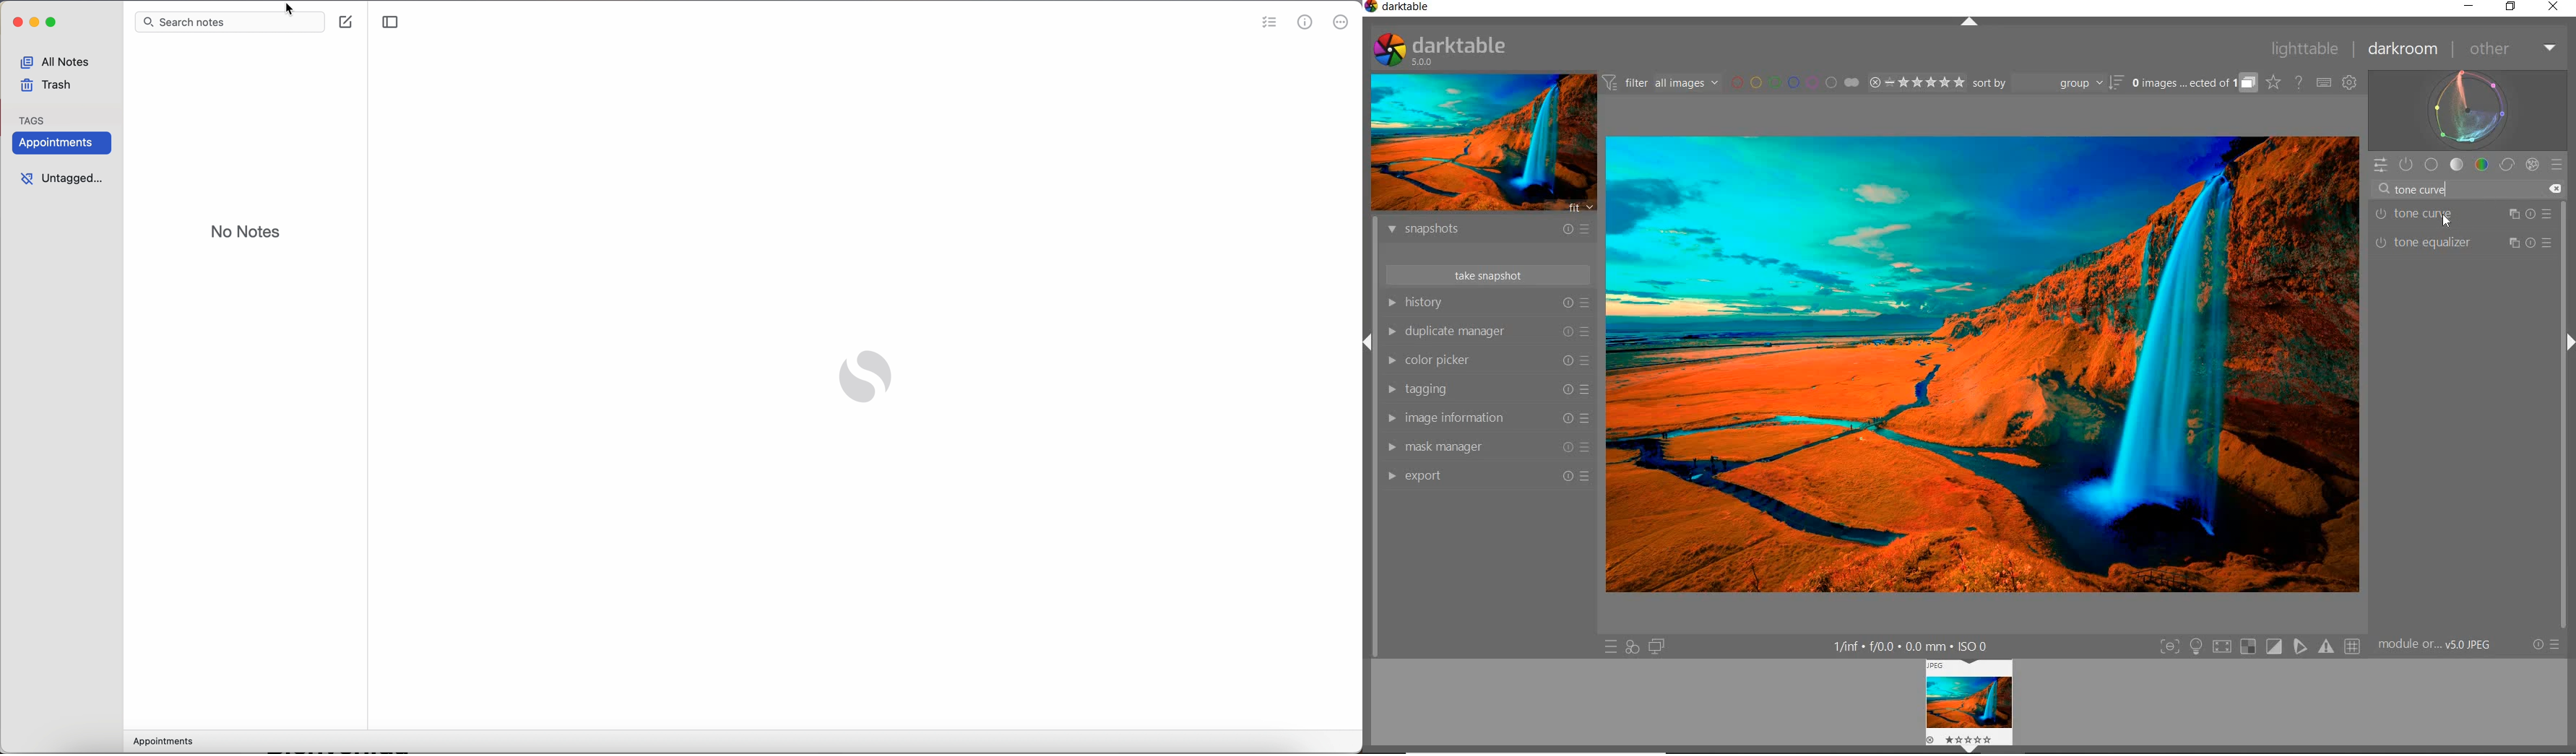 The height and width of the screenshot is (756, 2576). I want to click on HELP ONLINE, so click(2299, 82).